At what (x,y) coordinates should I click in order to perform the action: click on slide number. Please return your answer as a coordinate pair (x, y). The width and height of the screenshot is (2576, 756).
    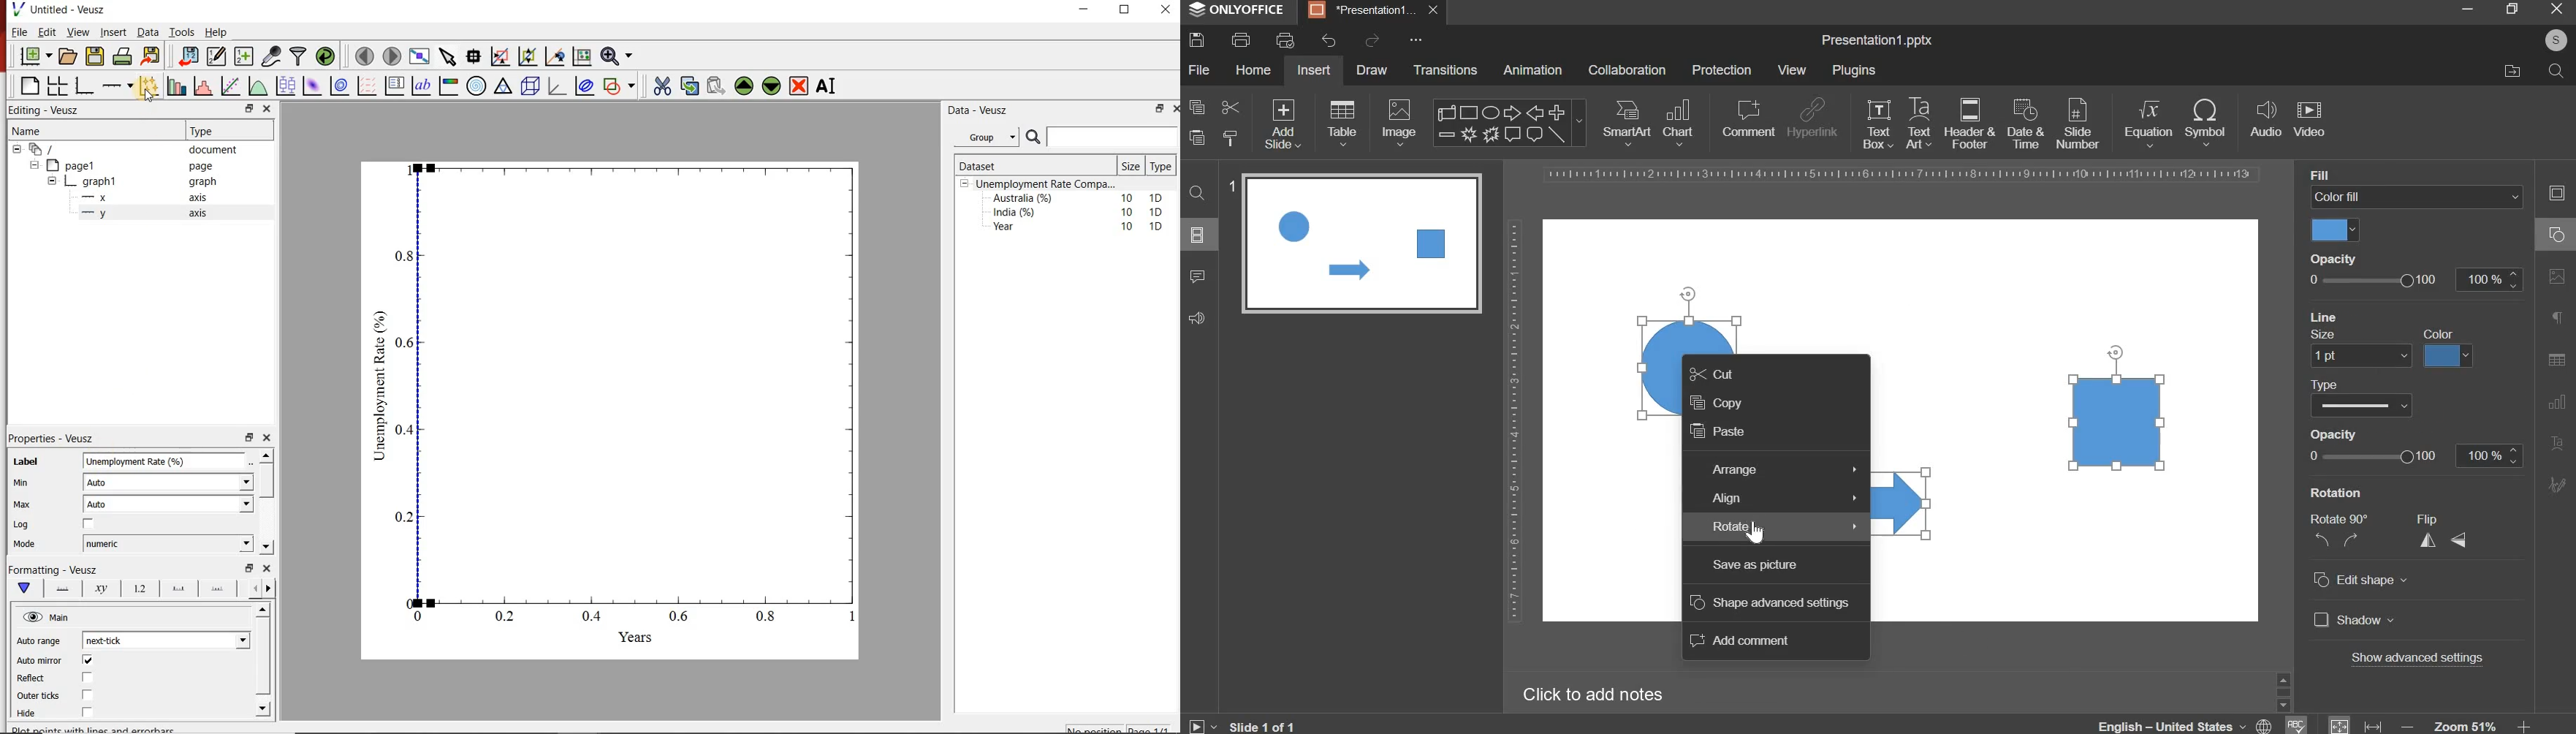
    Looking at the image, I should click on (1231, 186).